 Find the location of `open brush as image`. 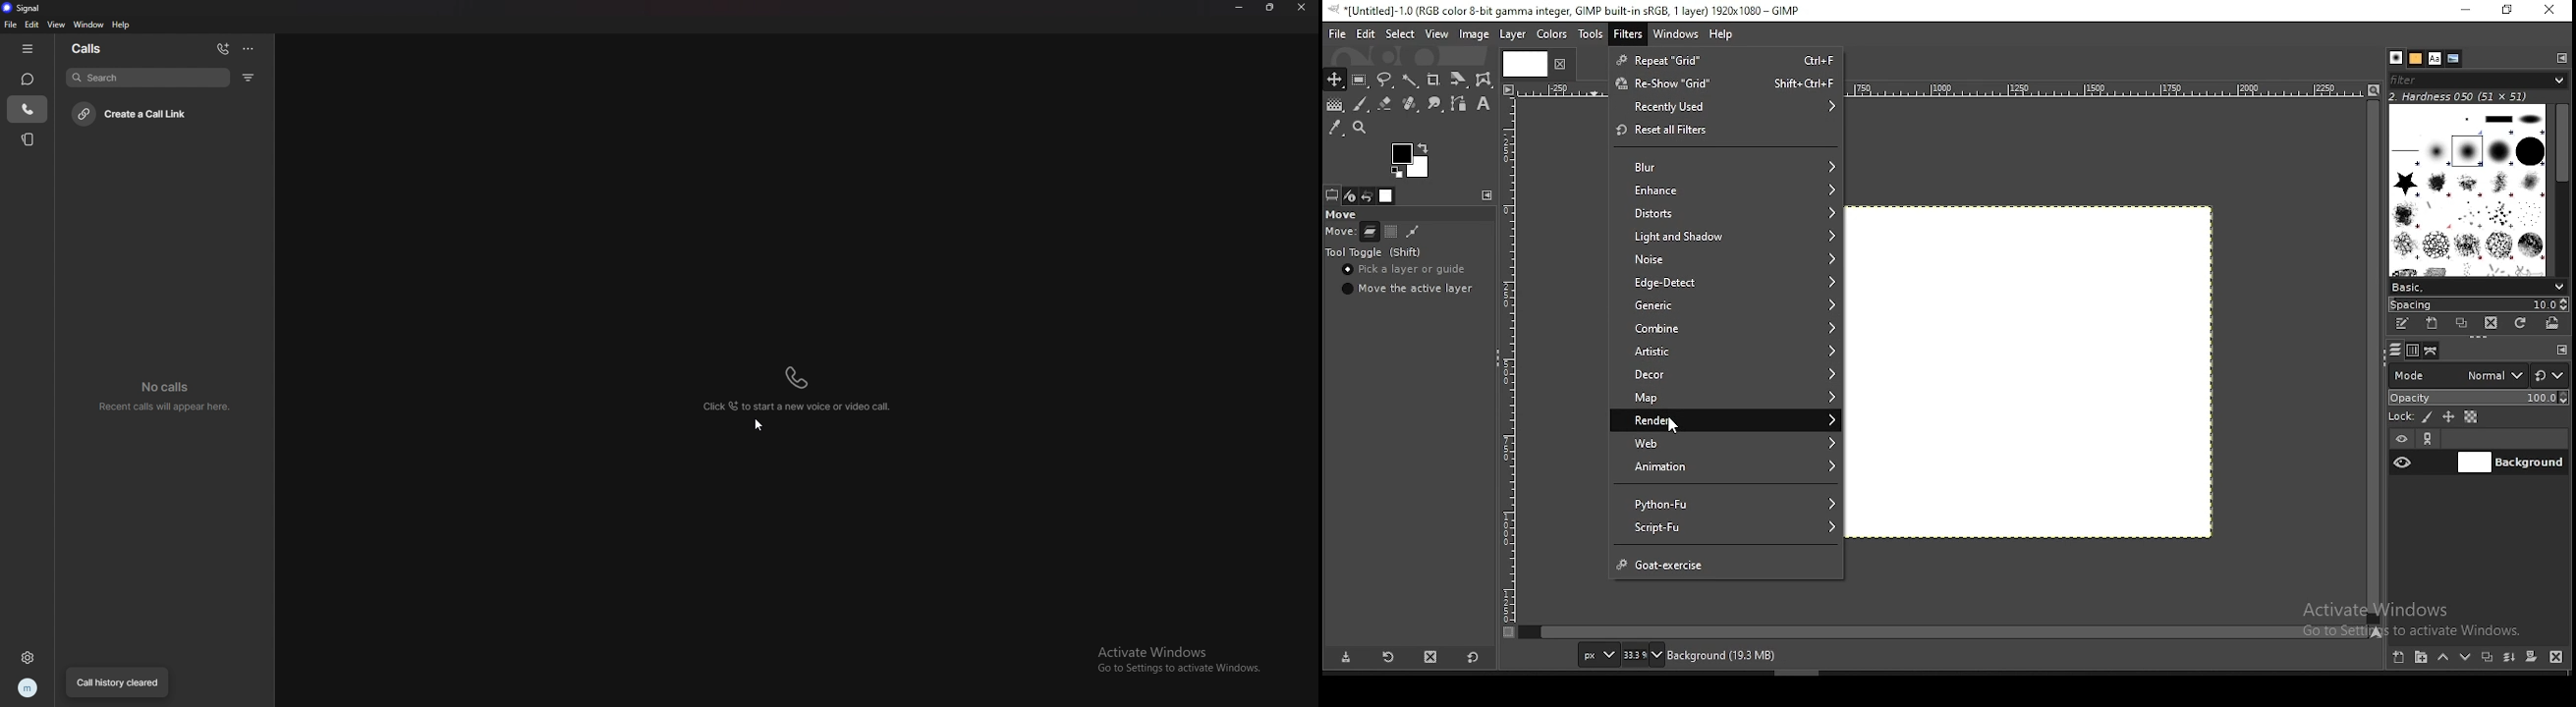

open brush as image is located at coordinates (2553, 323).